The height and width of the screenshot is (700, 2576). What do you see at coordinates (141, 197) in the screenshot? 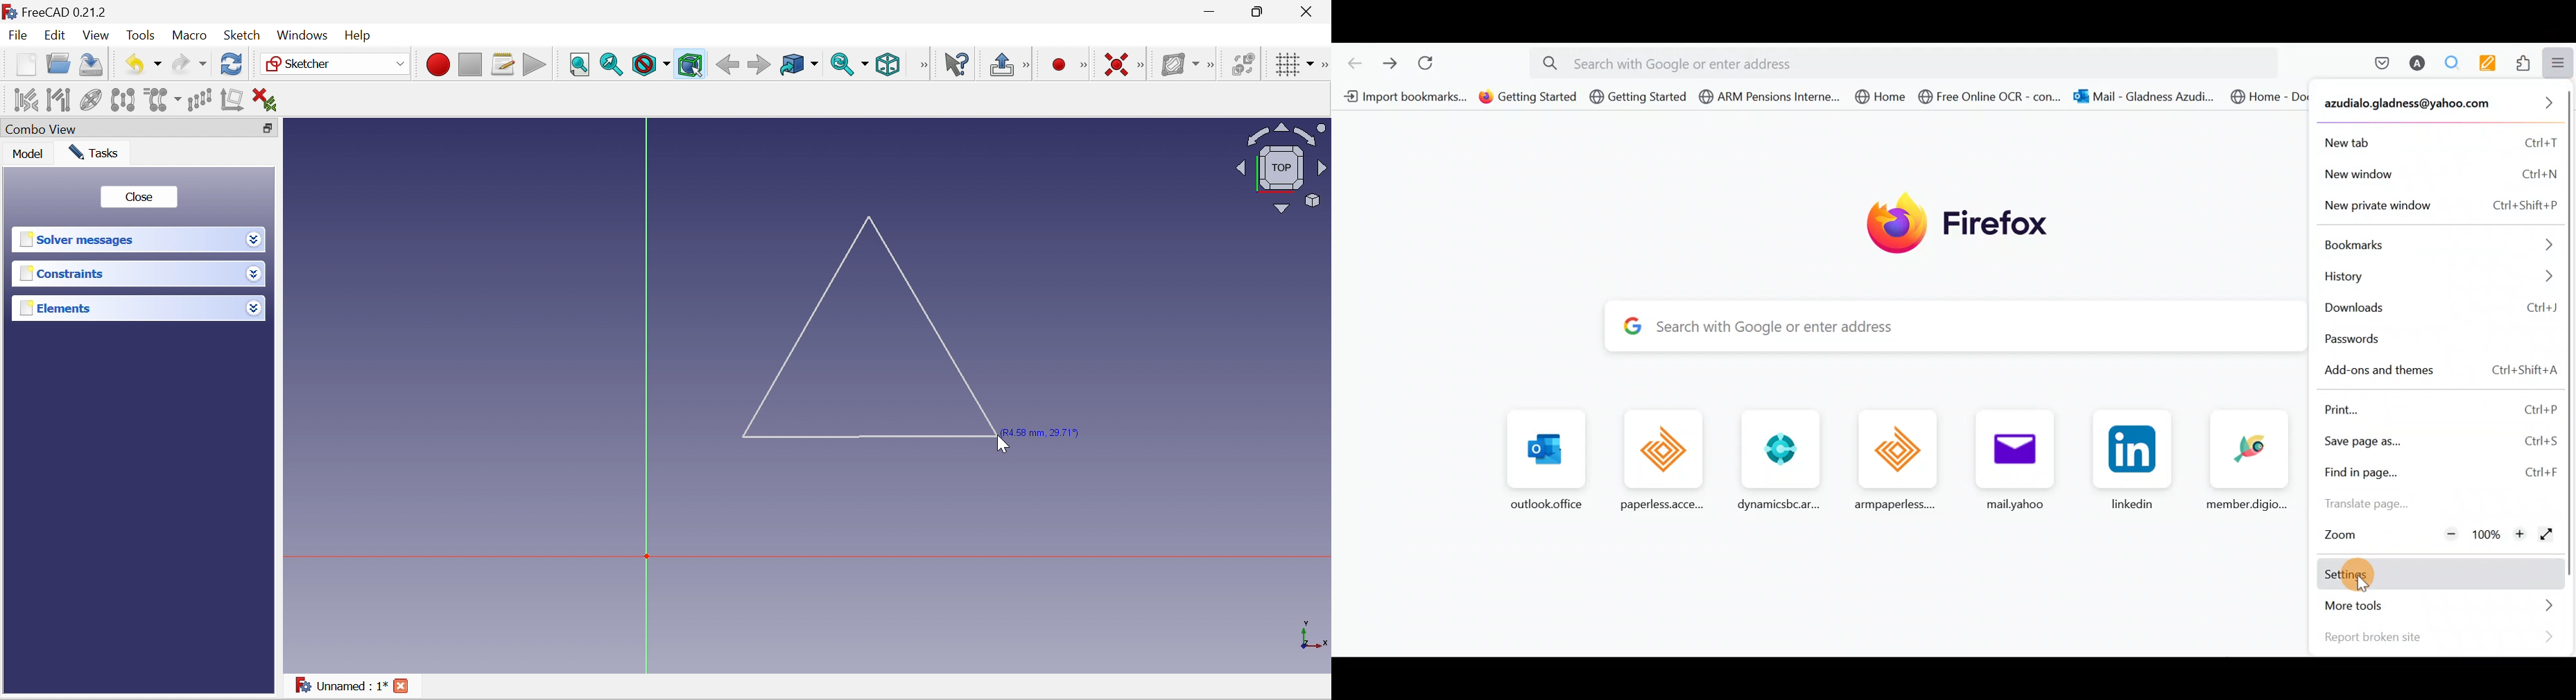
I see `Close` at bounding box center [141, 197].